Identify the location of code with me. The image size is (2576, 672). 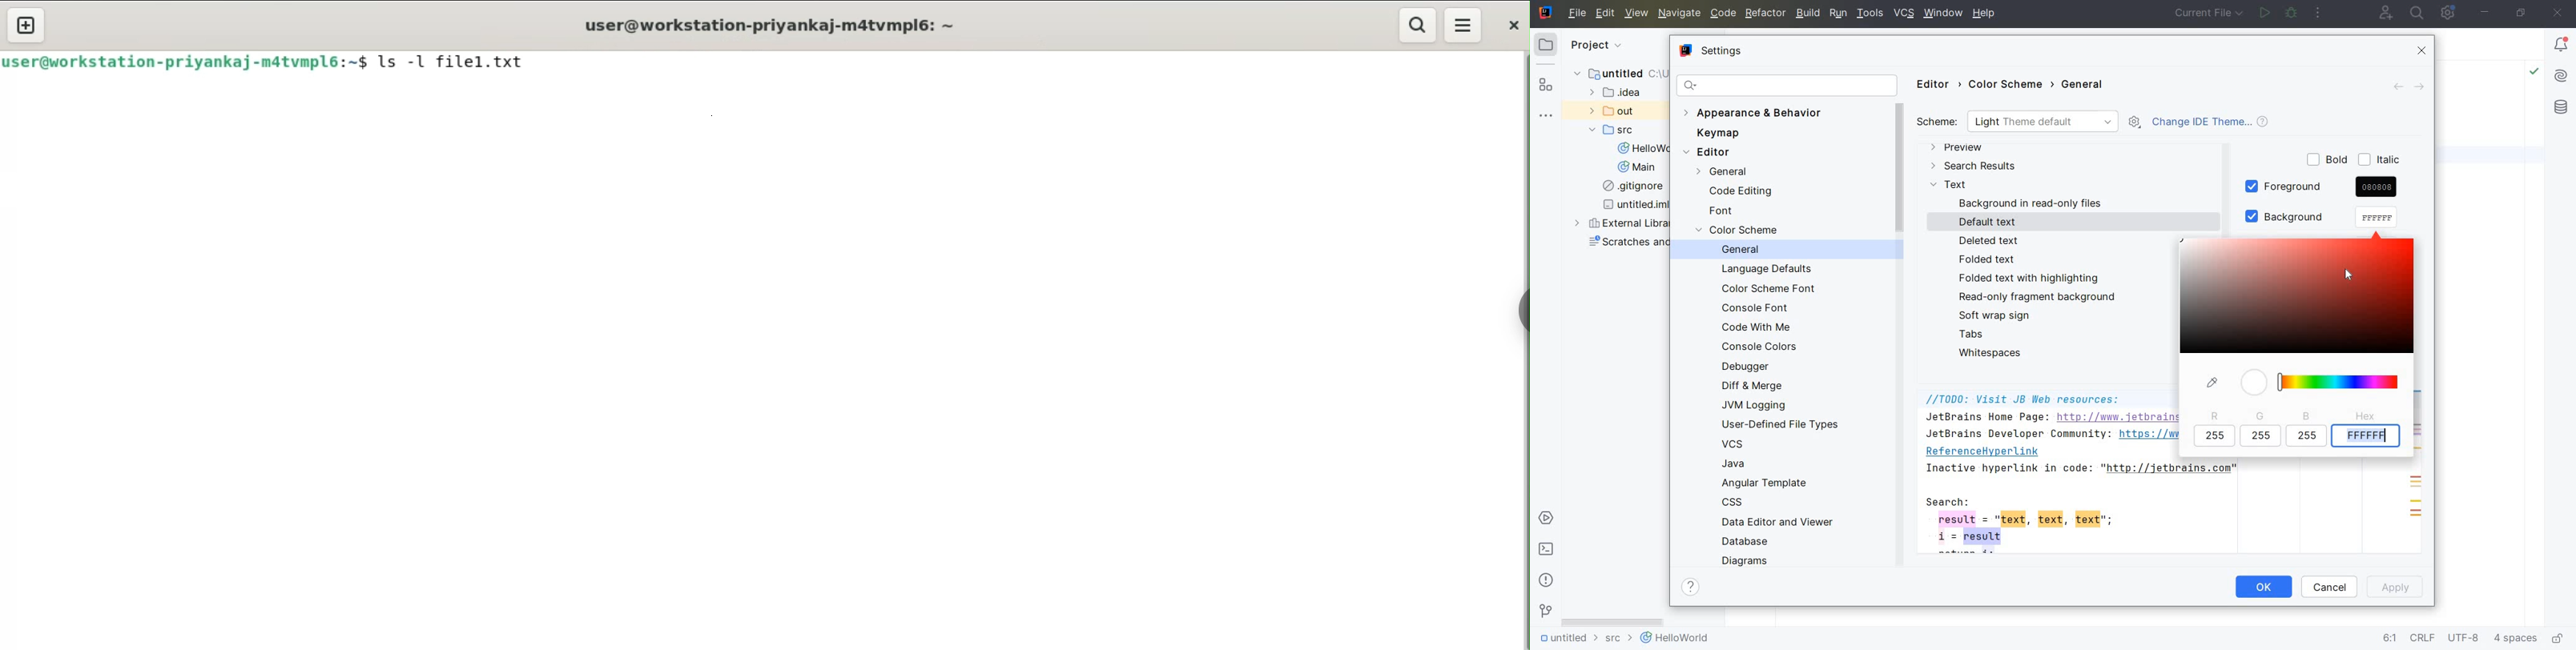
(2385, 12).